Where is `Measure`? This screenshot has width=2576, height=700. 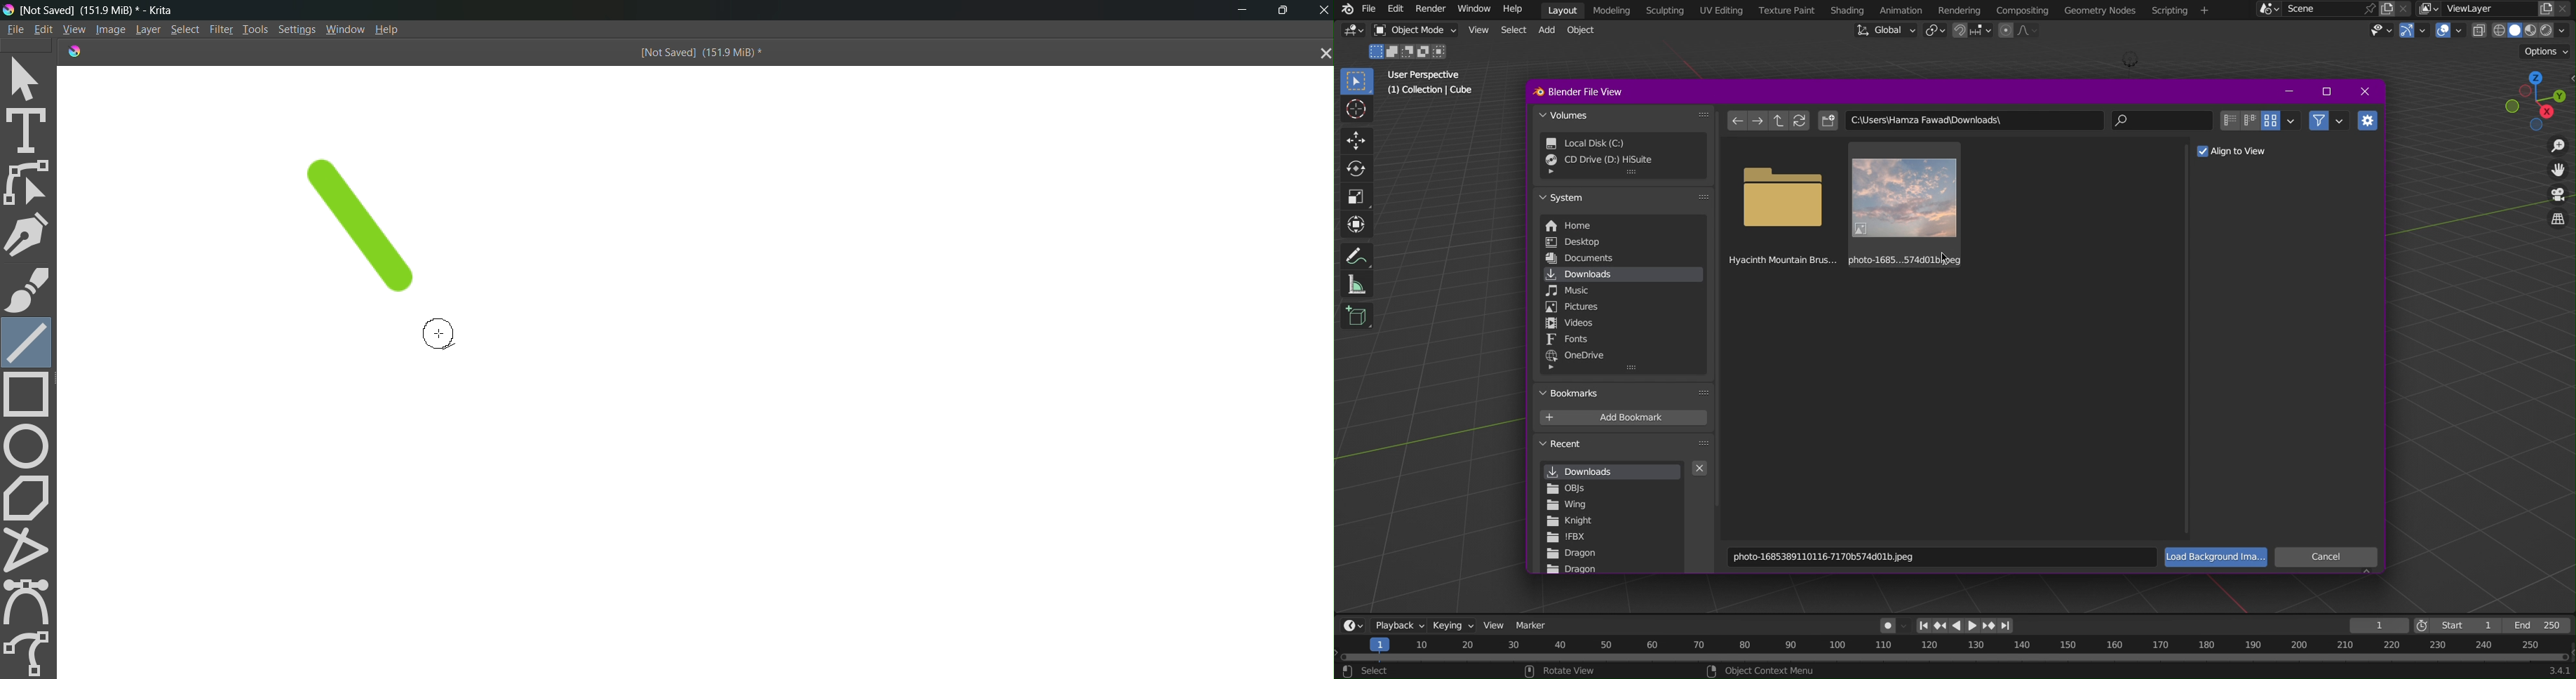
Measure is located at coordinates (1355, 285).